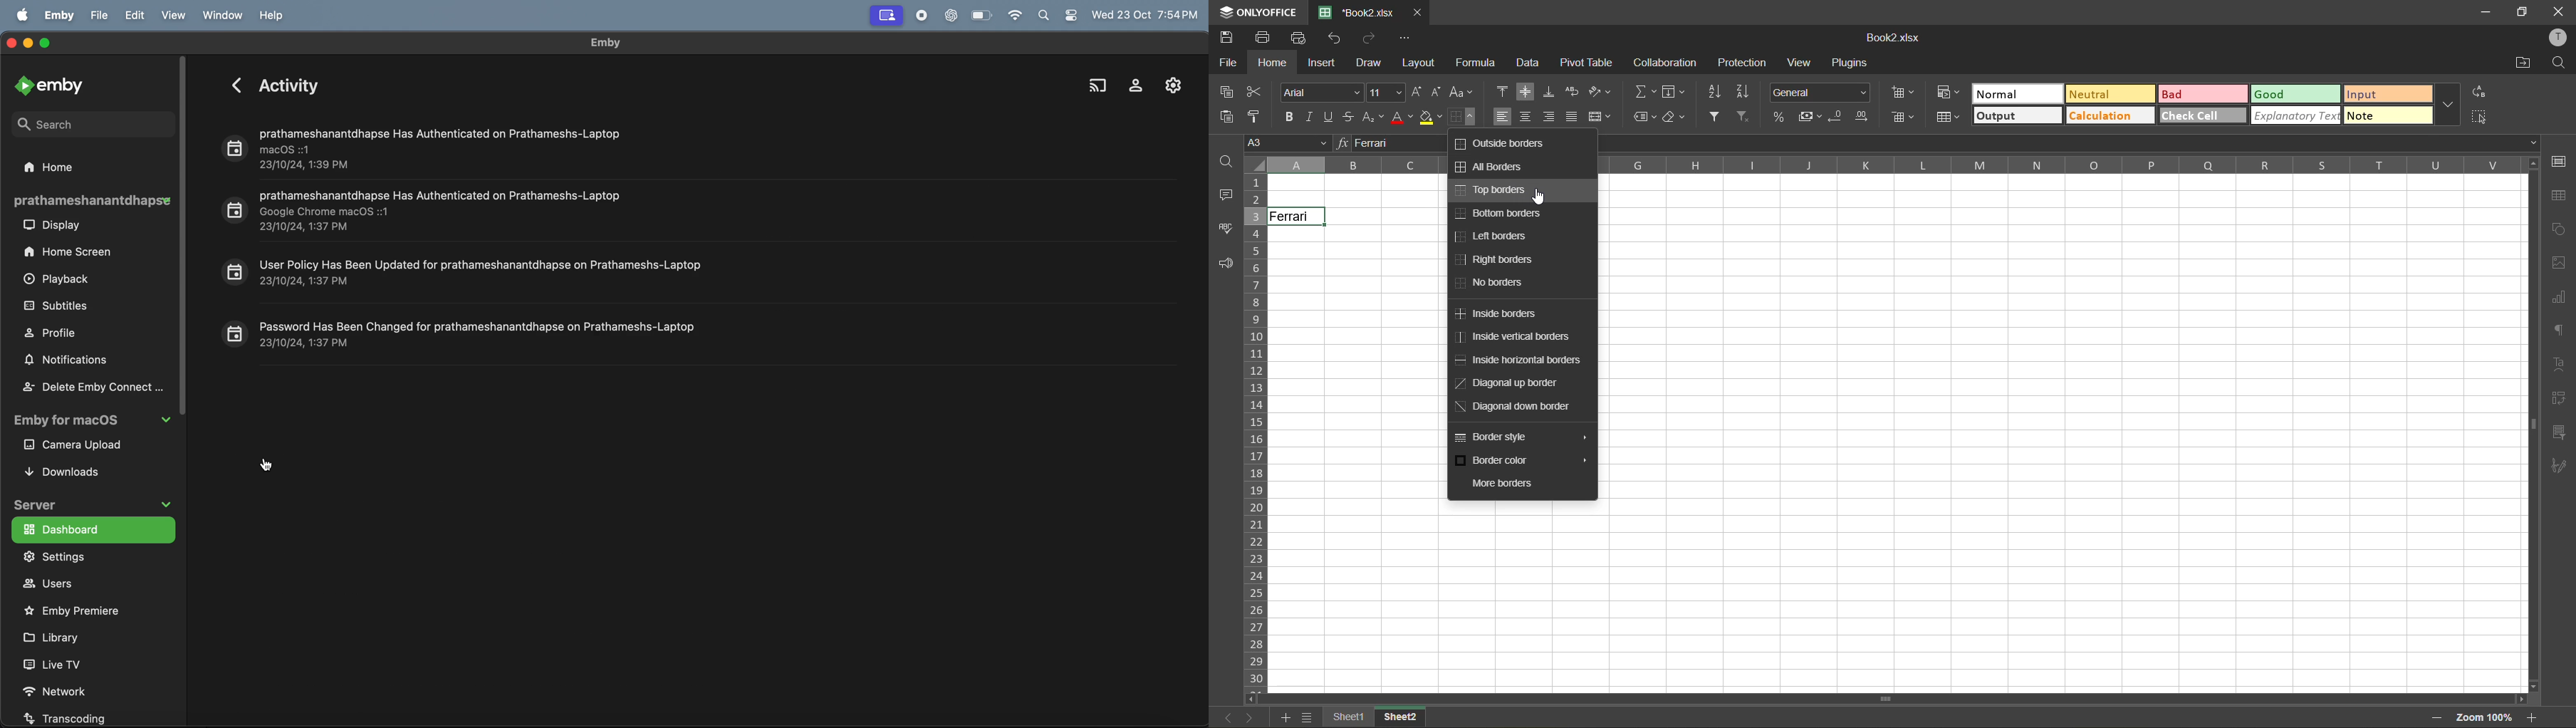  I want to click on zoom out, so click(2437, 719).